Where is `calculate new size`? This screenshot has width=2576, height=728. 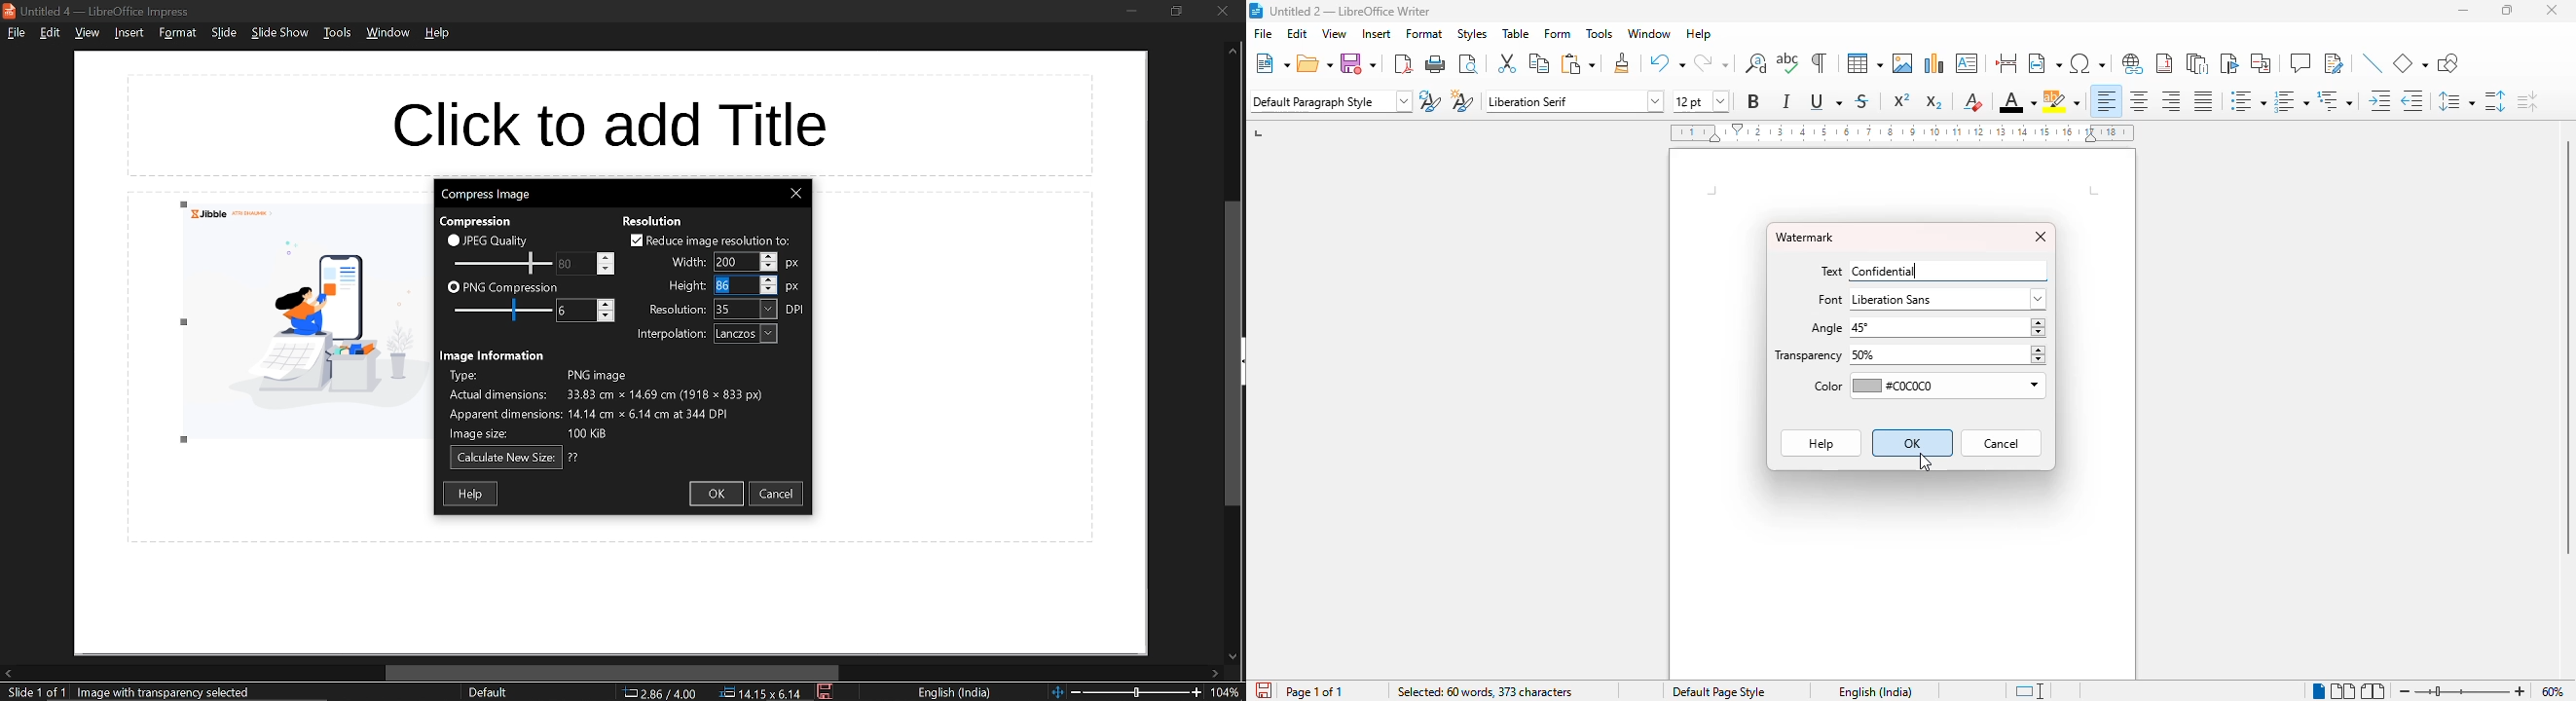
calculate new size is located at coordinates (506, 459).